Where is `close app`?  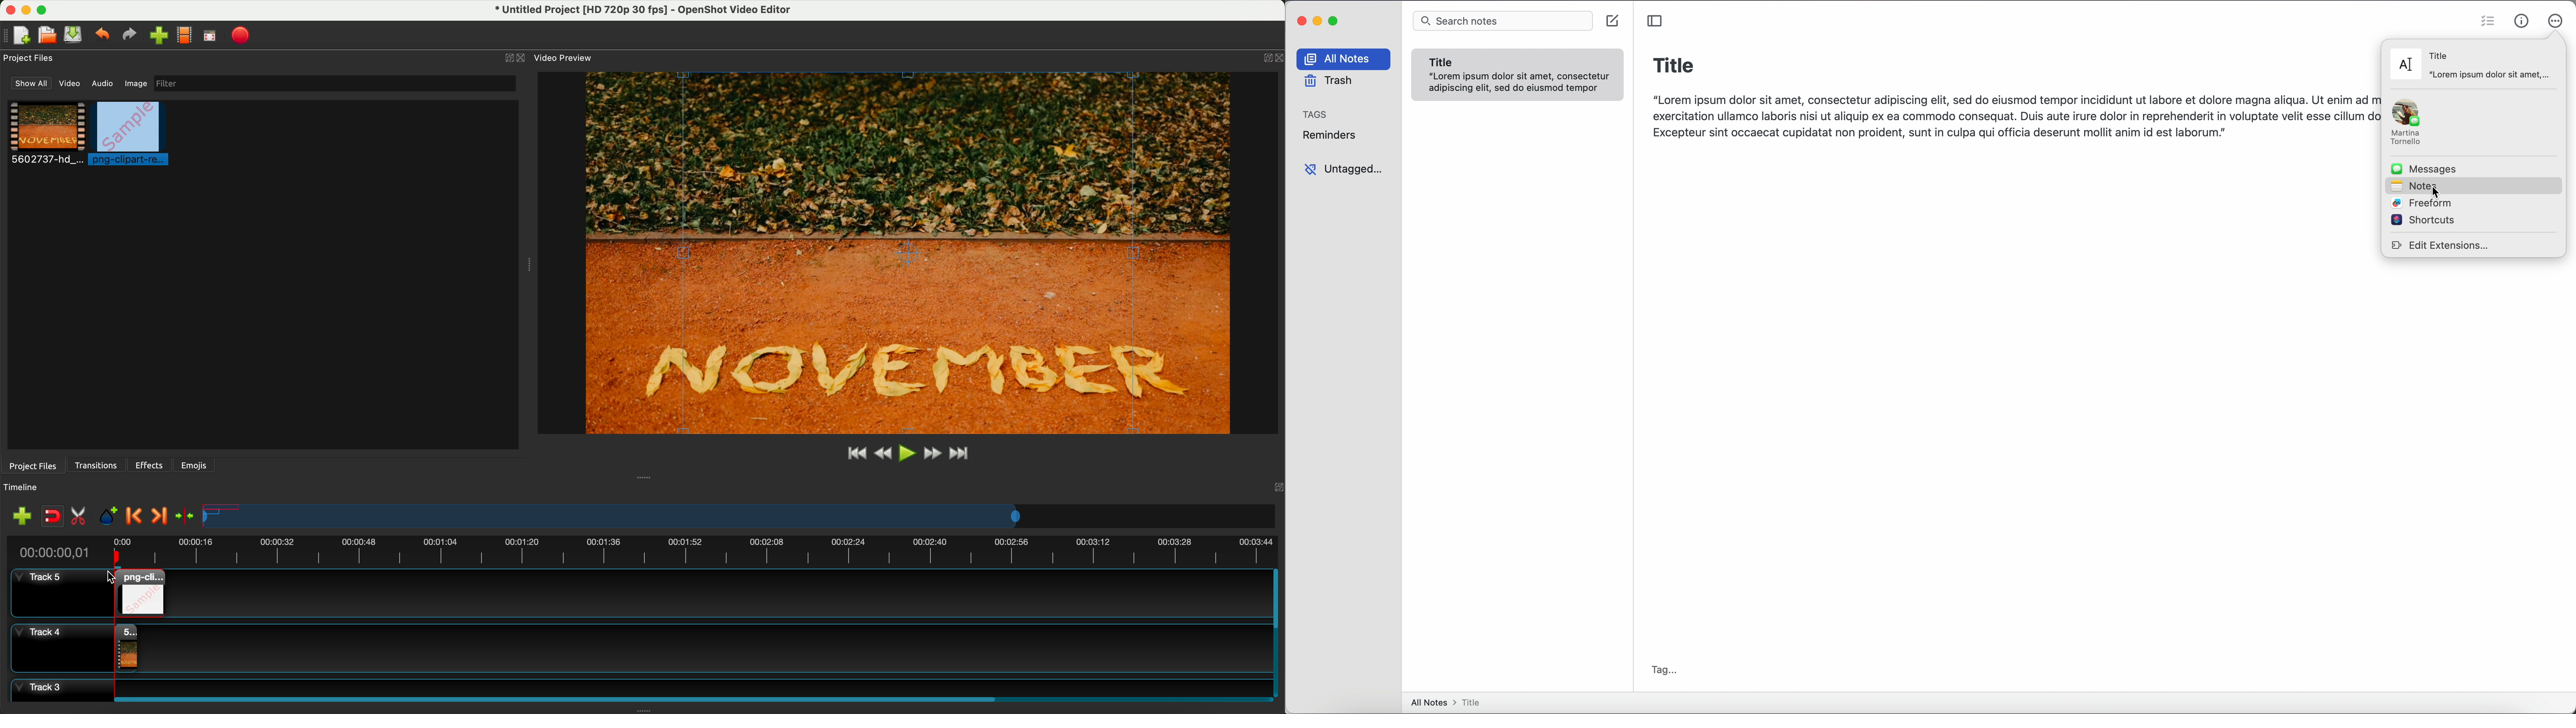 close app is located at coordinates (1300, 19).